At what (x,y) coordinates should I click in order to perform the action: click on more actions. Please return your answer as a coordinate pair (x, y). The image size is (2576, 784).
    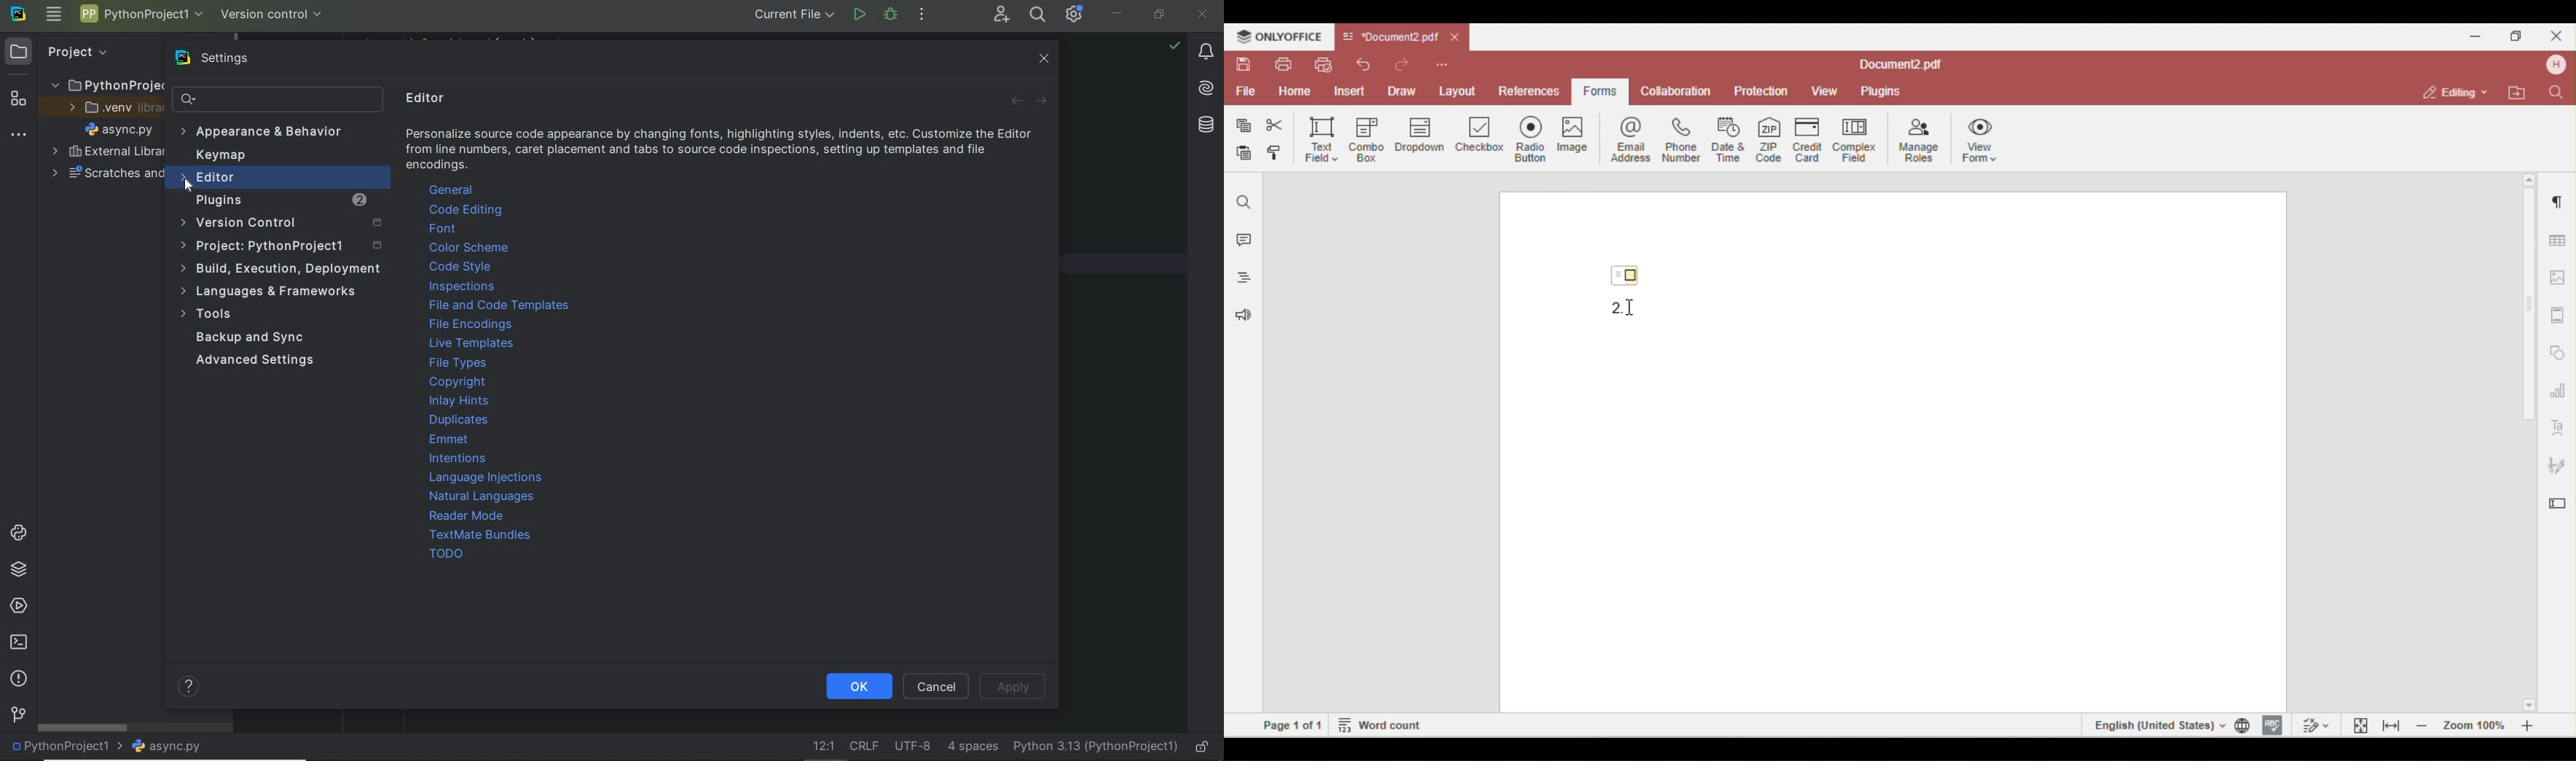
    Looking at the image, I should click on (922, 16).